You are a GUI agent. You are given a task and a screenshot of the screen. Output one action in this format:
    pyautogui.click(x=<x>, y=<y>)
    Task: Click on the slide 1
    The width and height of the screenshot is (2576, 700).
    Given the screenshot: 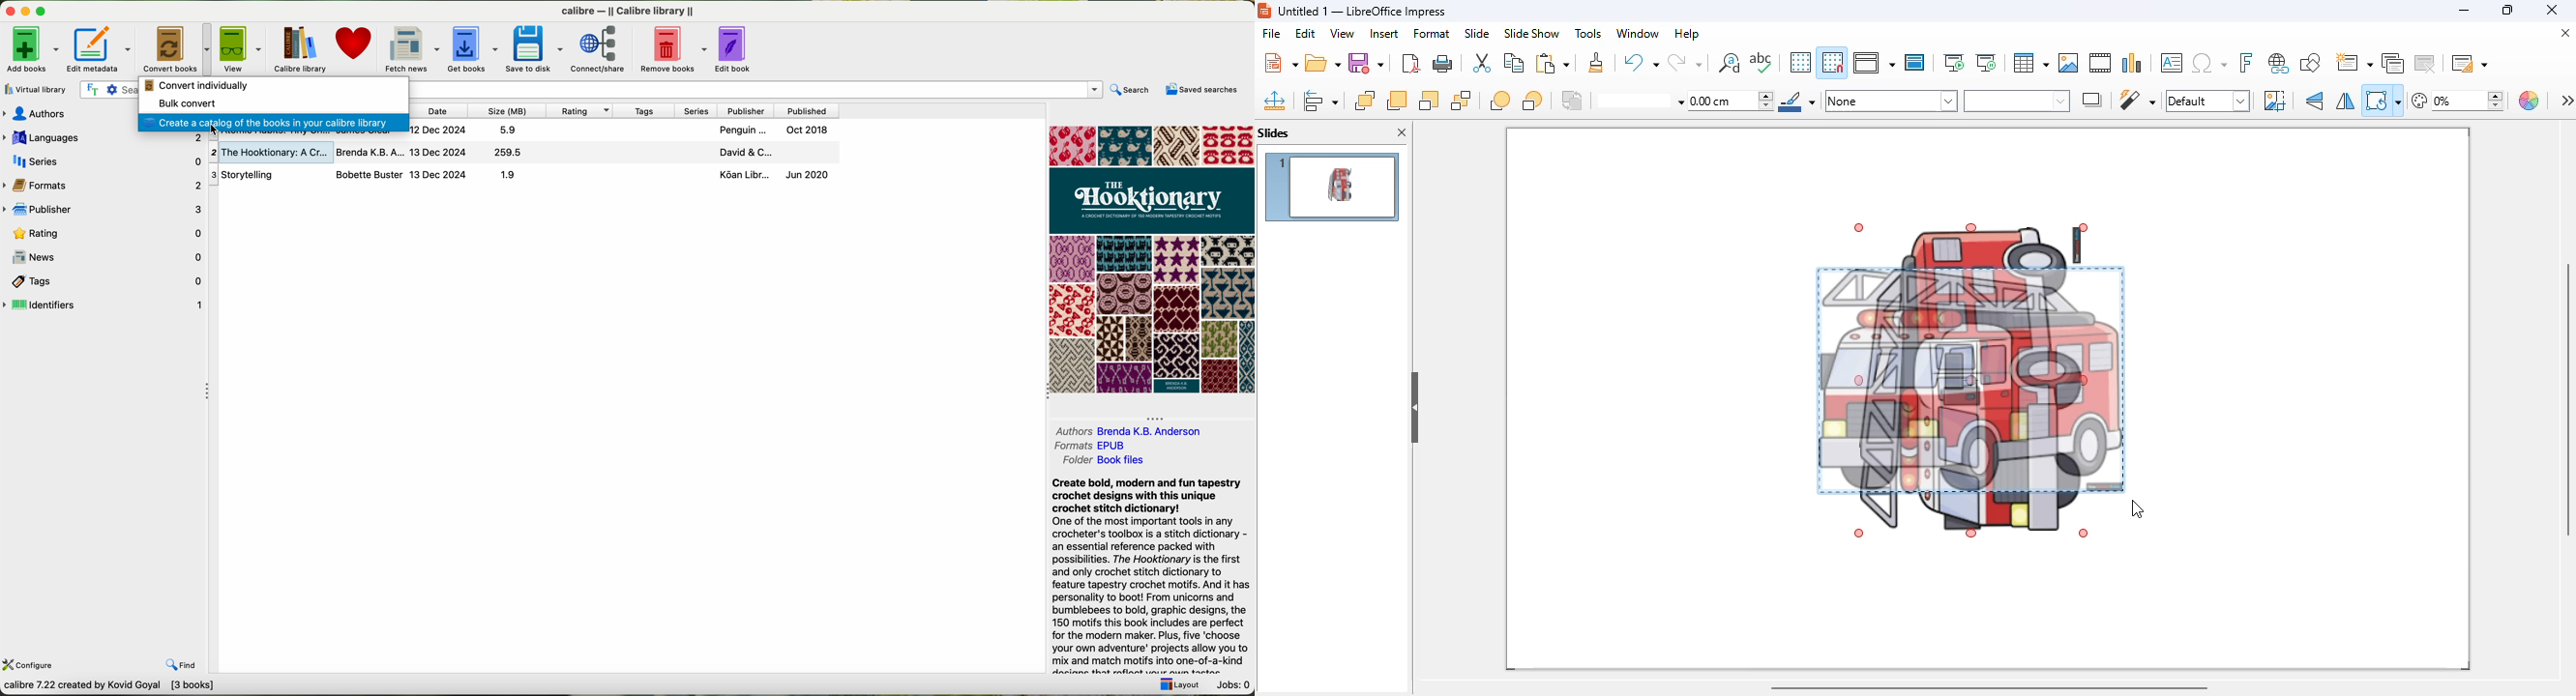 What is the action you would take?
    pyautogui.click(x=1331, y=187)
    